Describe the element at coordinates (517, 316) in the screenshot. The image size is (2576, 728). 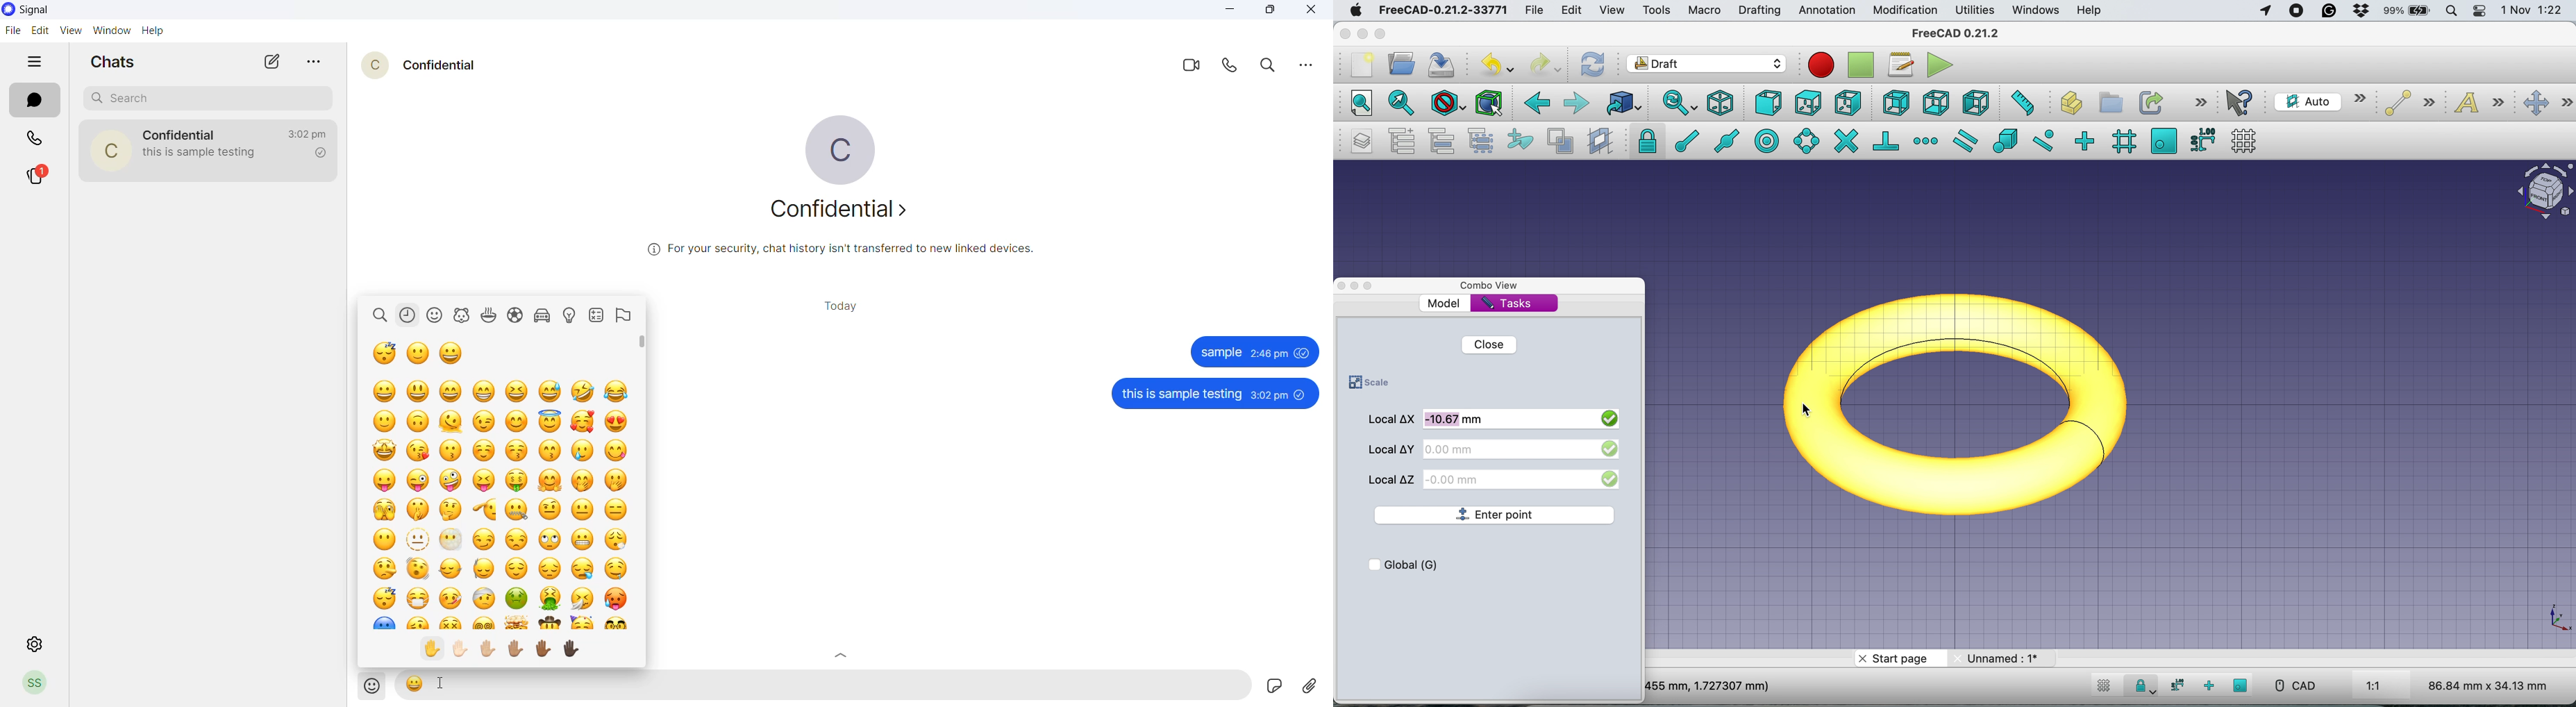
I see `sports related emojis` at that location.